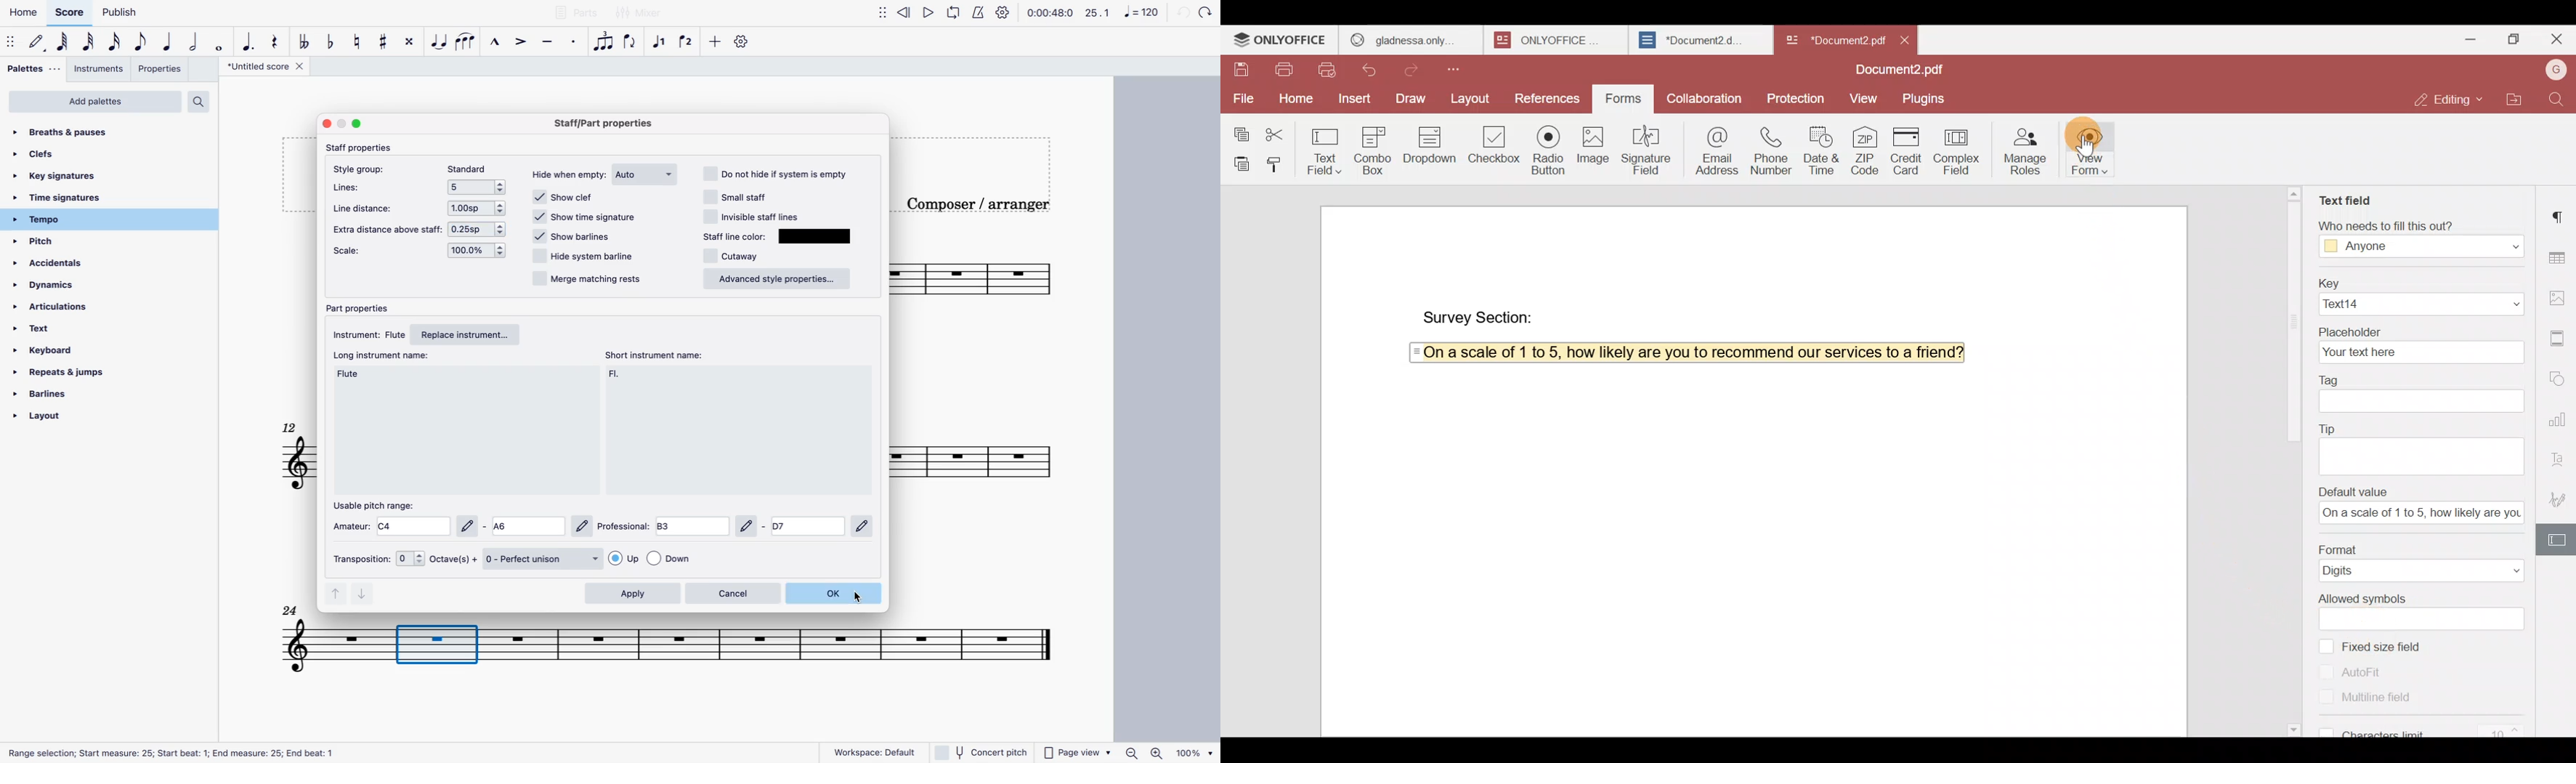  I want to click on parts, so click(575, 12).